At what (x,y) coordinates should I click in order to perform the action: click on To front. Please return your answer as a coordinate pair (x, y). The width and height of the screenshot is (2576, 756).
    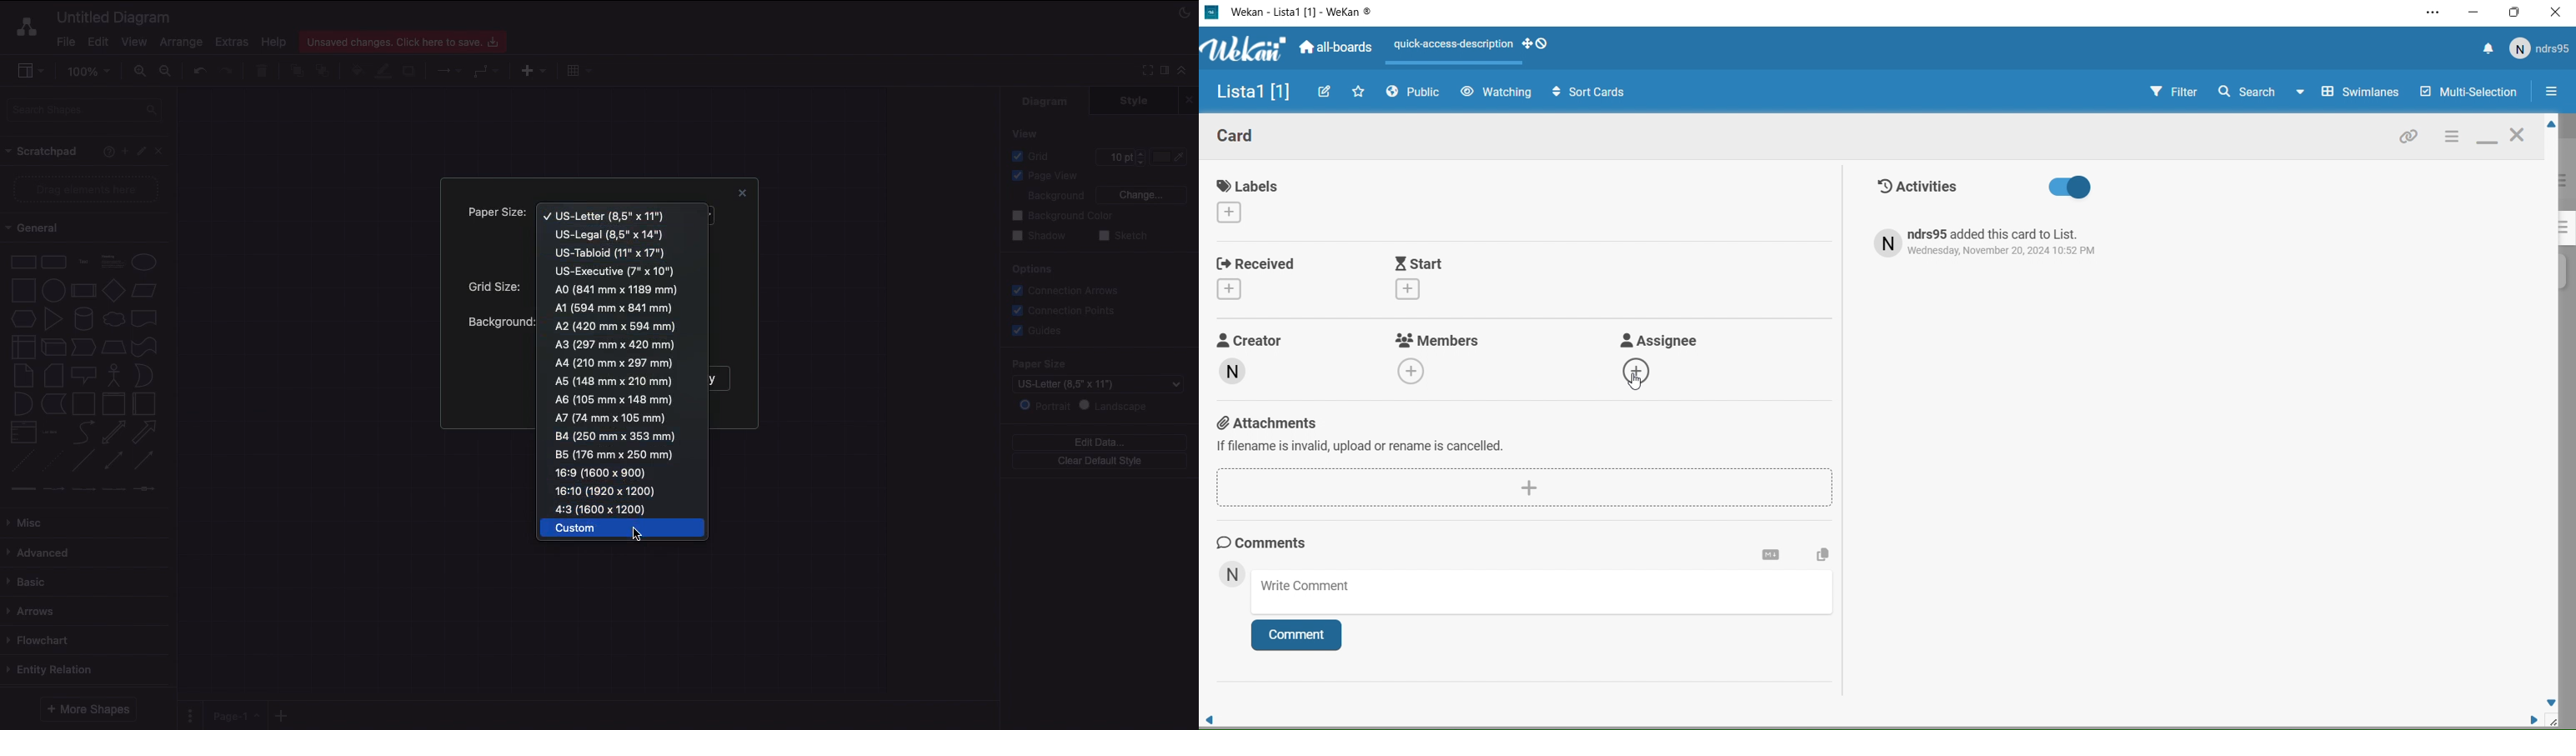
    Looking at the image, I should click on (296, 71).